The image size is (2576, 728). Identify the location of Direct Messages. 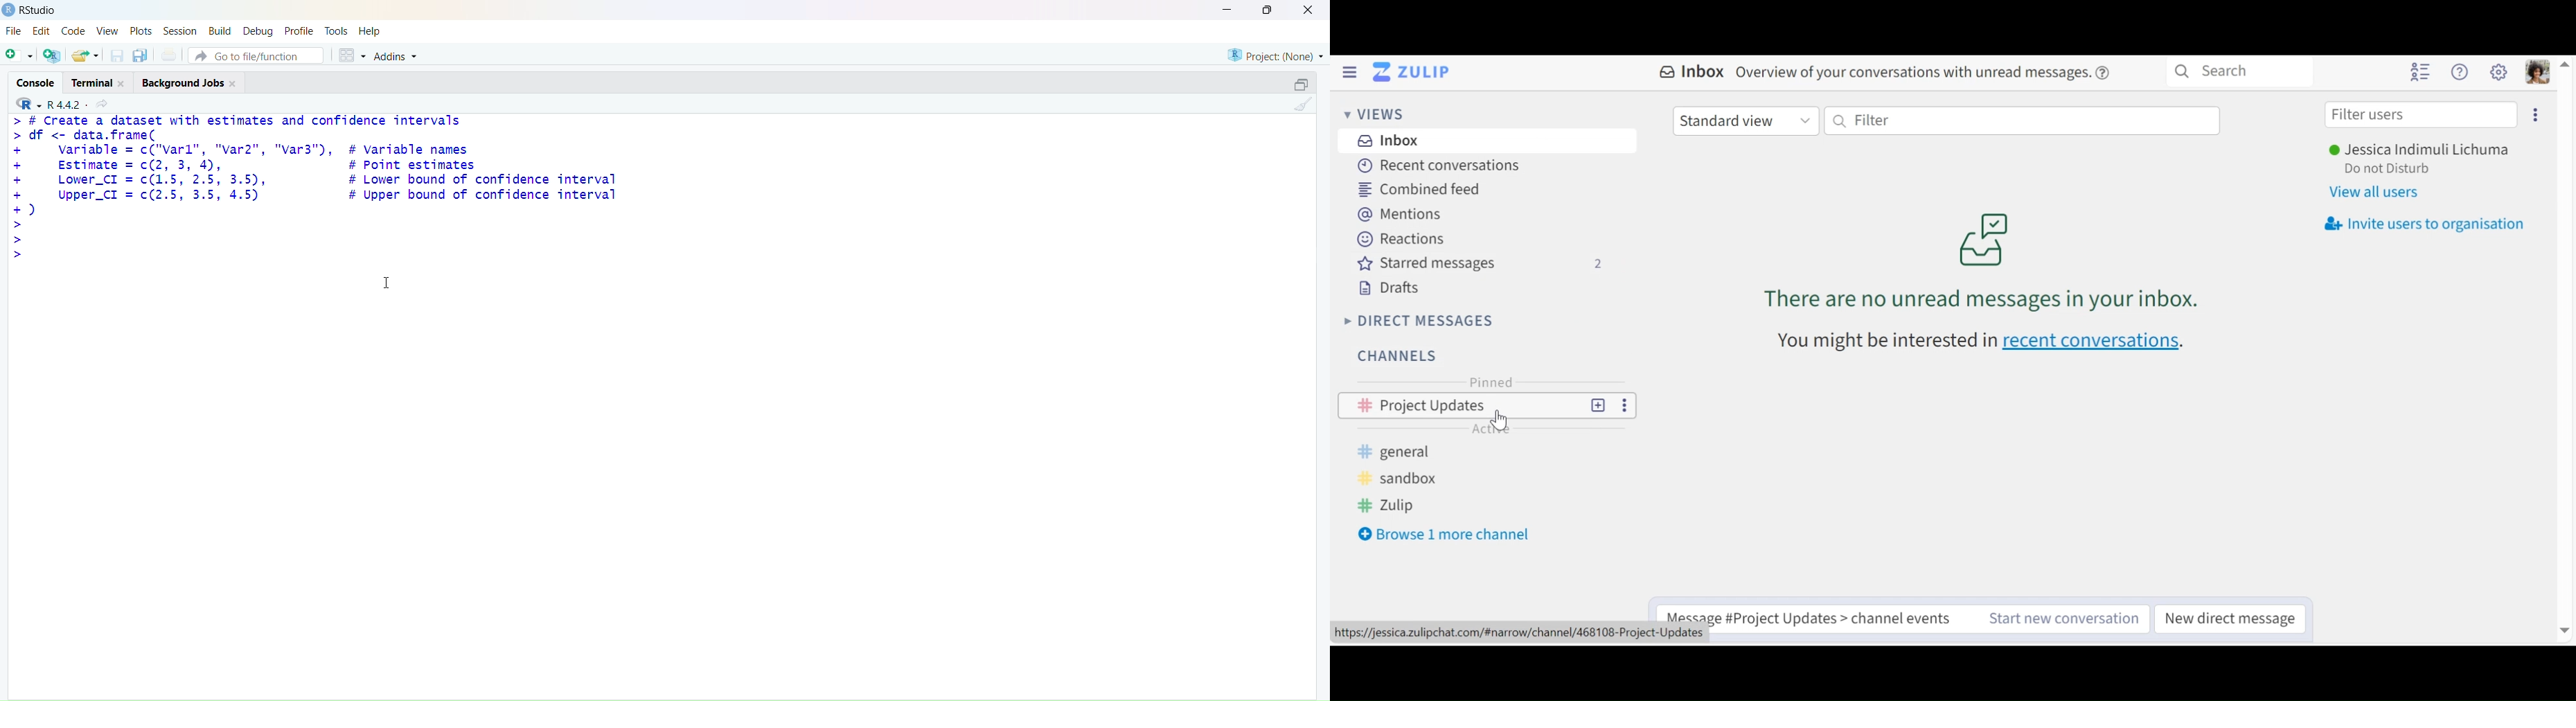
(1420, 321).